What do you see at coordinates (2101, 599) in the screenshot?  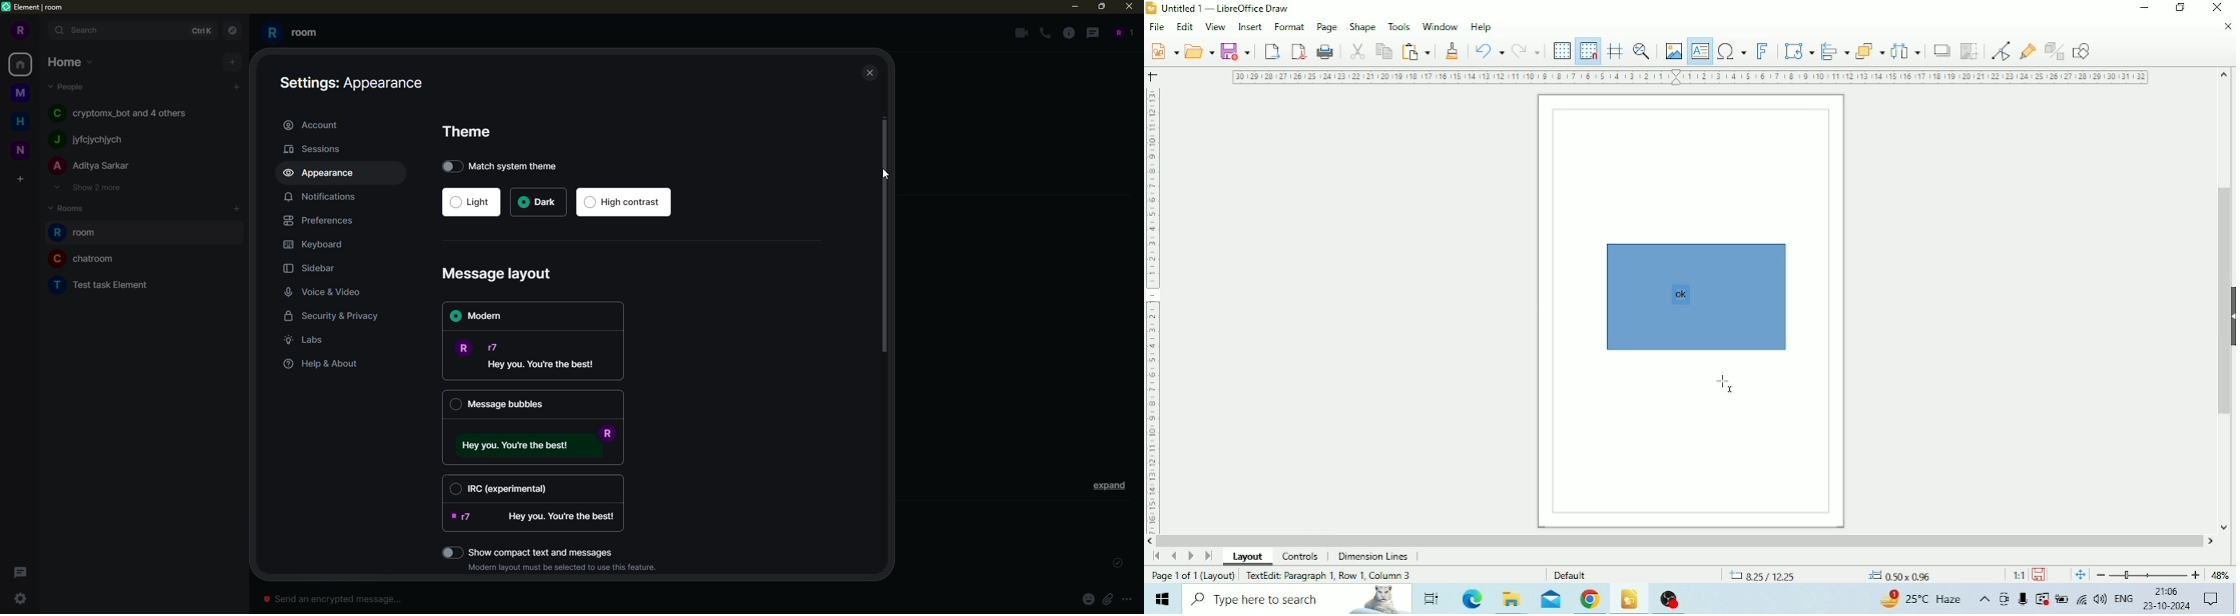 I see `Speakers` at bounding box center [2101, 599].